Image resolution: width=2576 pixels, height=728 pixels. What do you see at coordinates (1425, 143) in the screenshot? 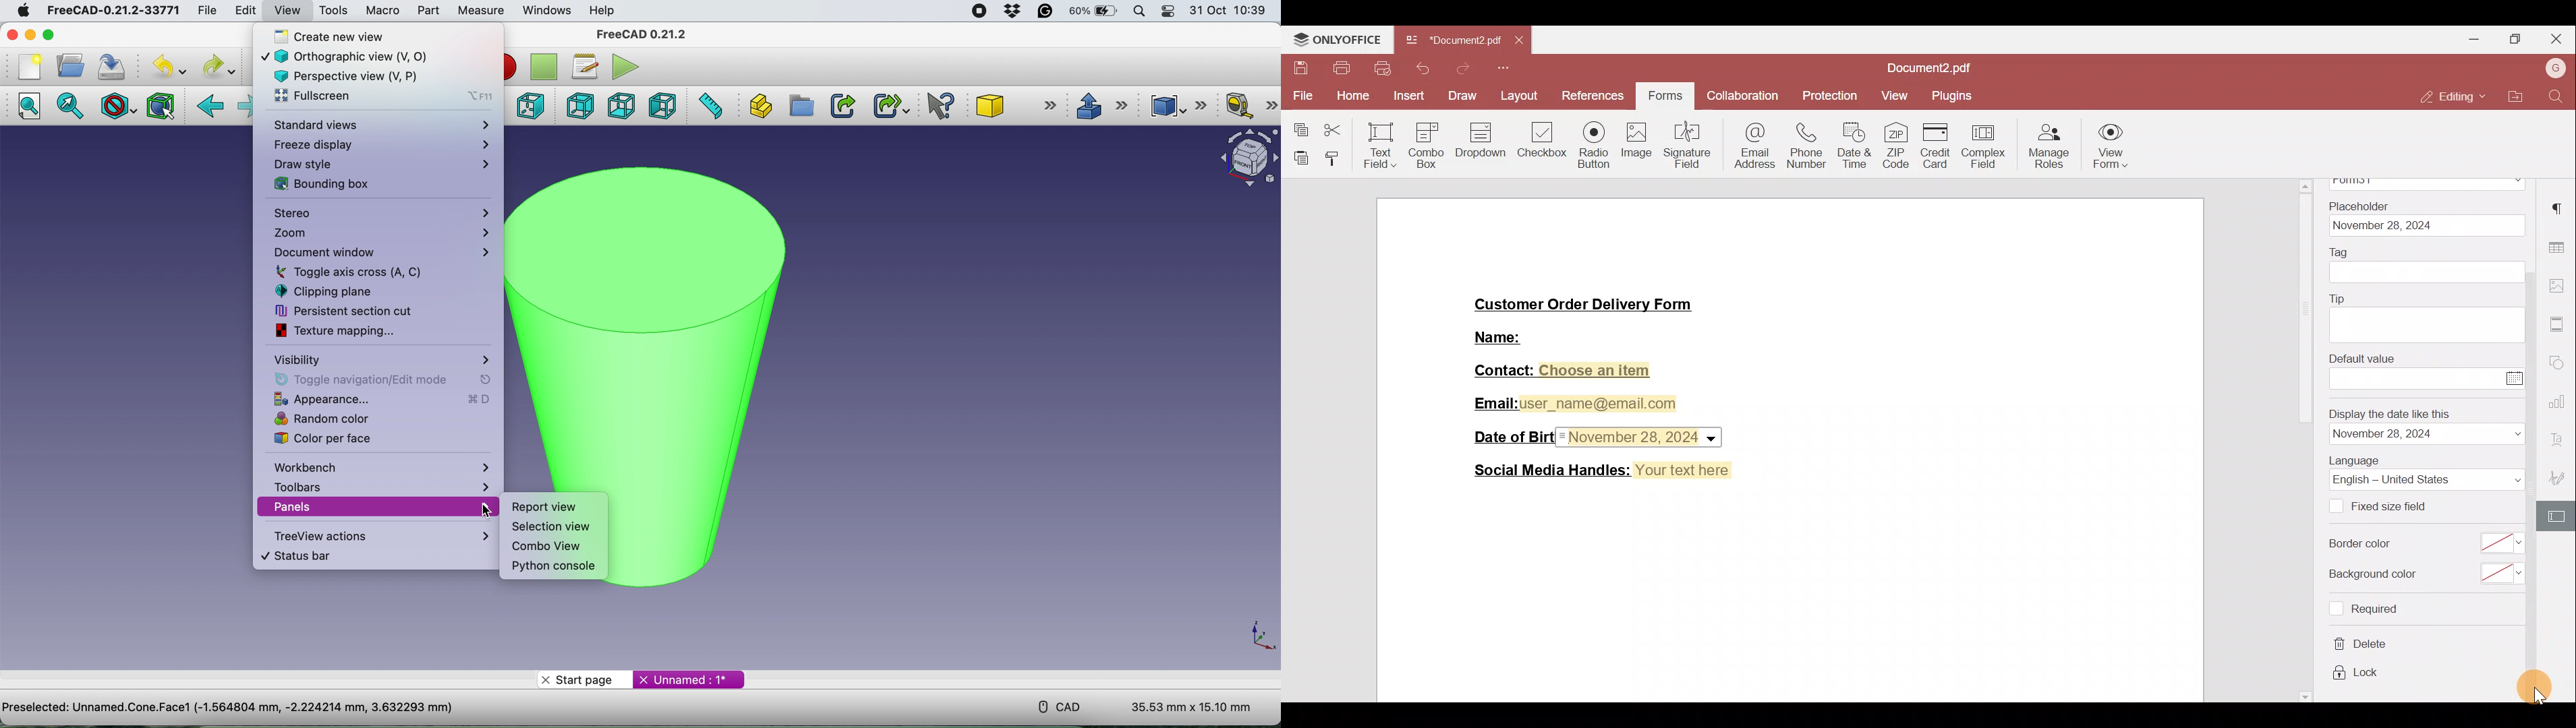
I see `Combo box` at bounding box center [1425, 143].